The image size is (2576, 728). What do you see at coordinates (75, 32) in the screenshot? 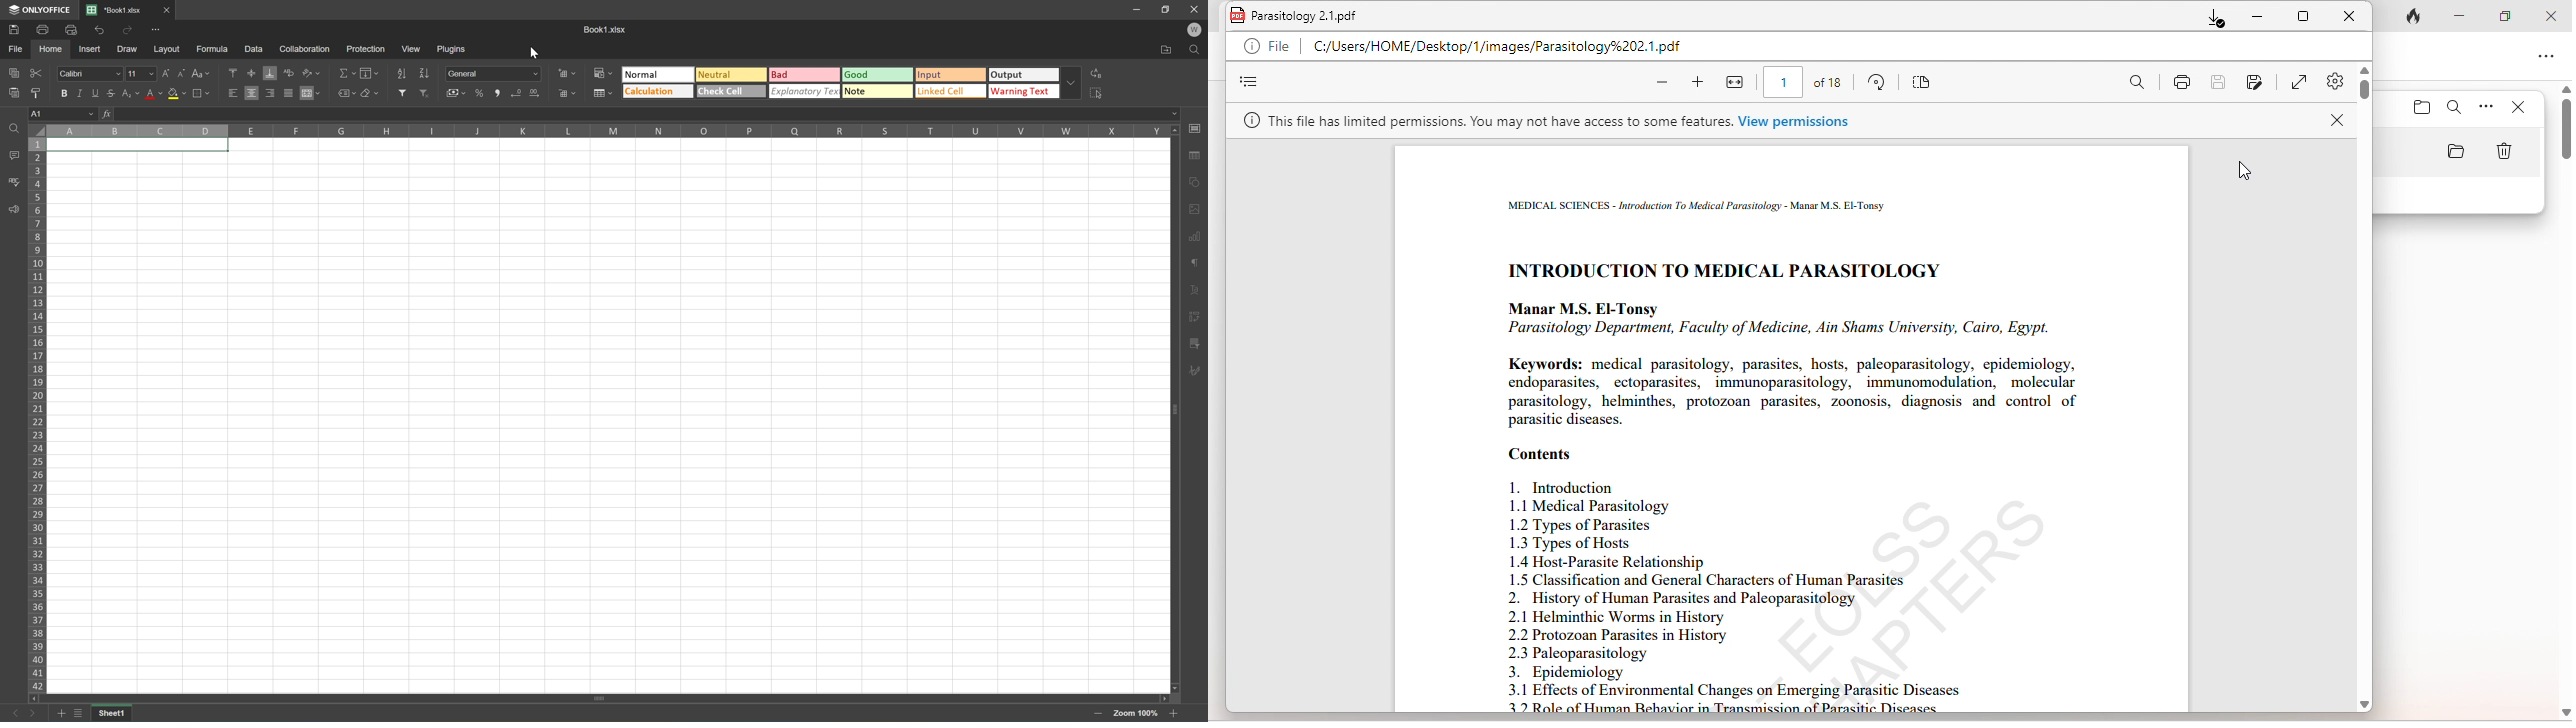
I see `Quick print` at bounding box center [75, 32].